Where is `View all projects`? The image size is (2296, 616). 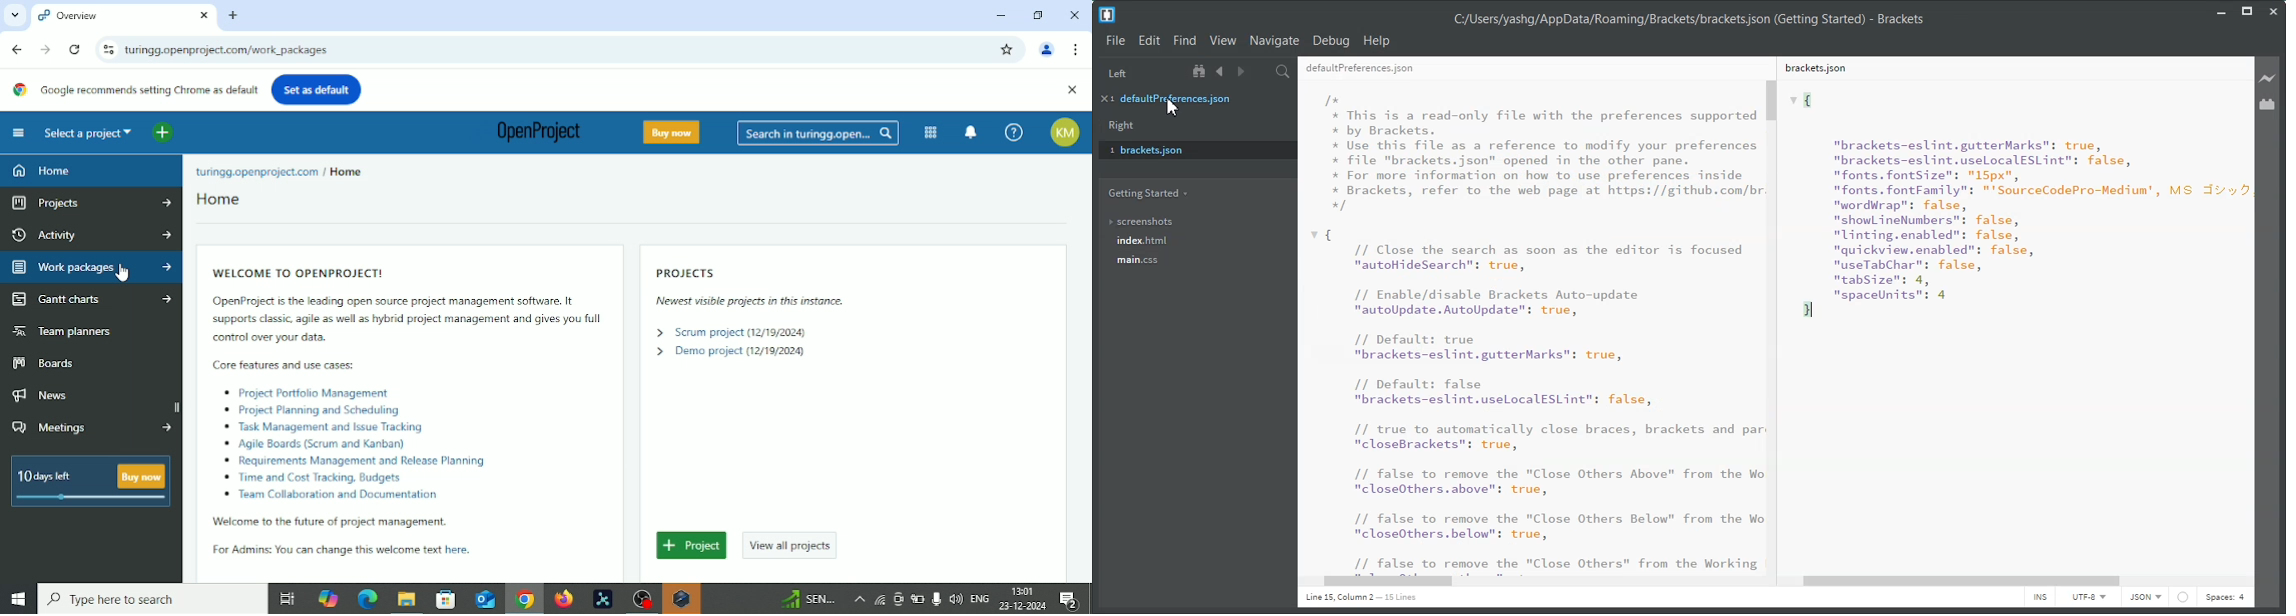
View all projects is located at coordinates (792, 546).